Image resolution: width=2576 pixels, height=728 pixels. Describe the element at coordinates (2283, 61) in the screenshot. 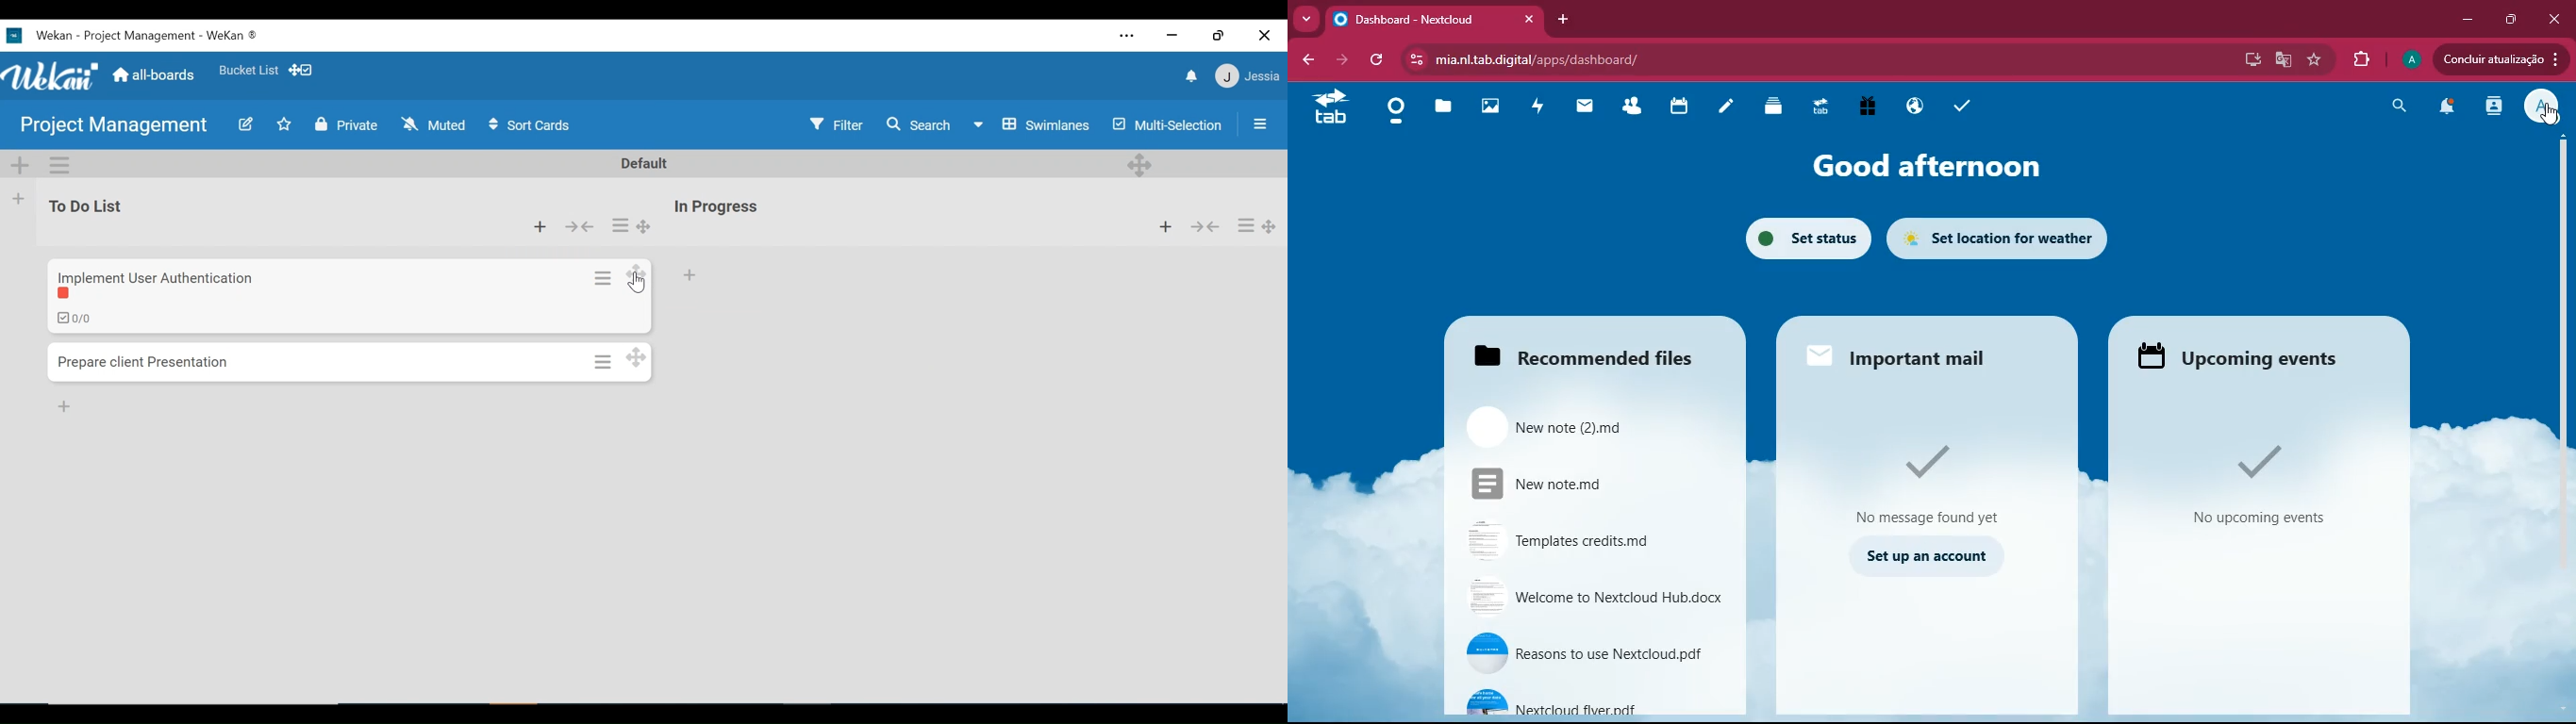

I see `google translate` at that location.